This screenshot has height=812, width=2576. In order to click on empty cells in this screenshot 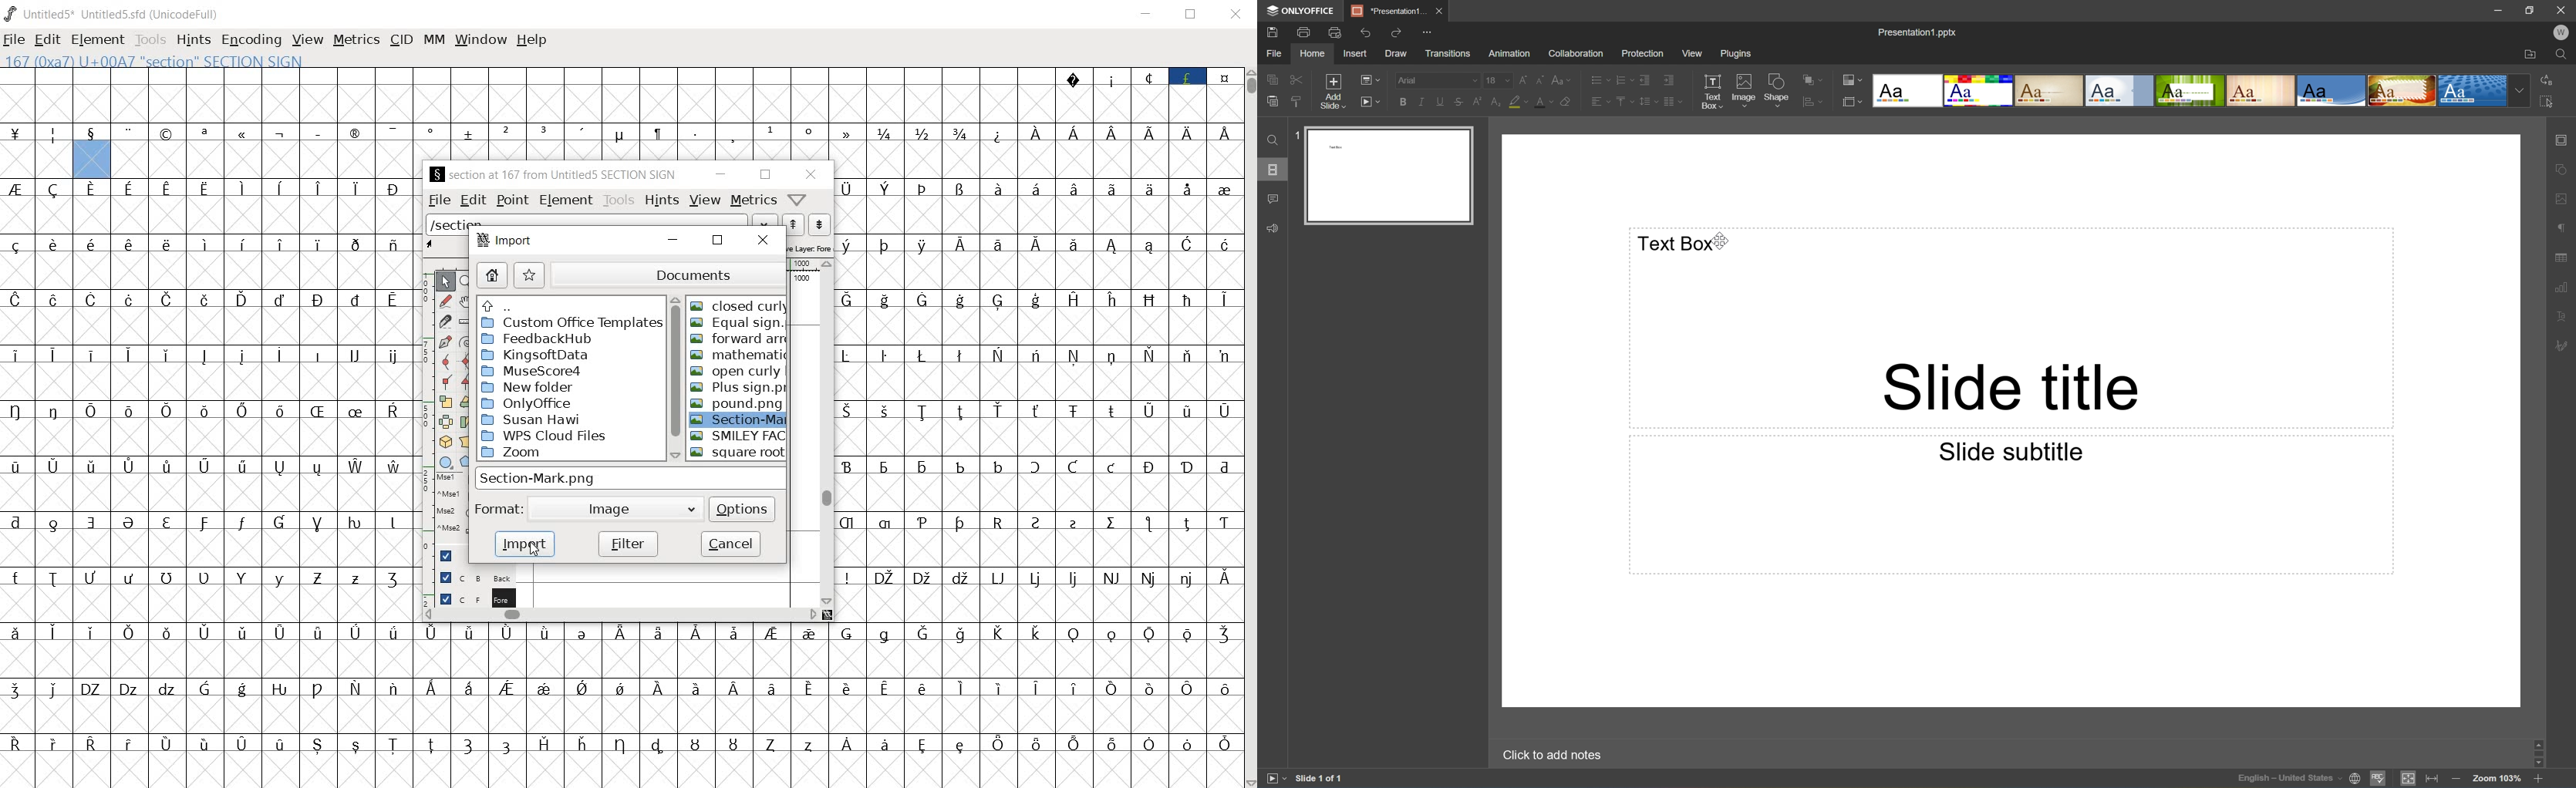, I will do `click(212, 271)`.